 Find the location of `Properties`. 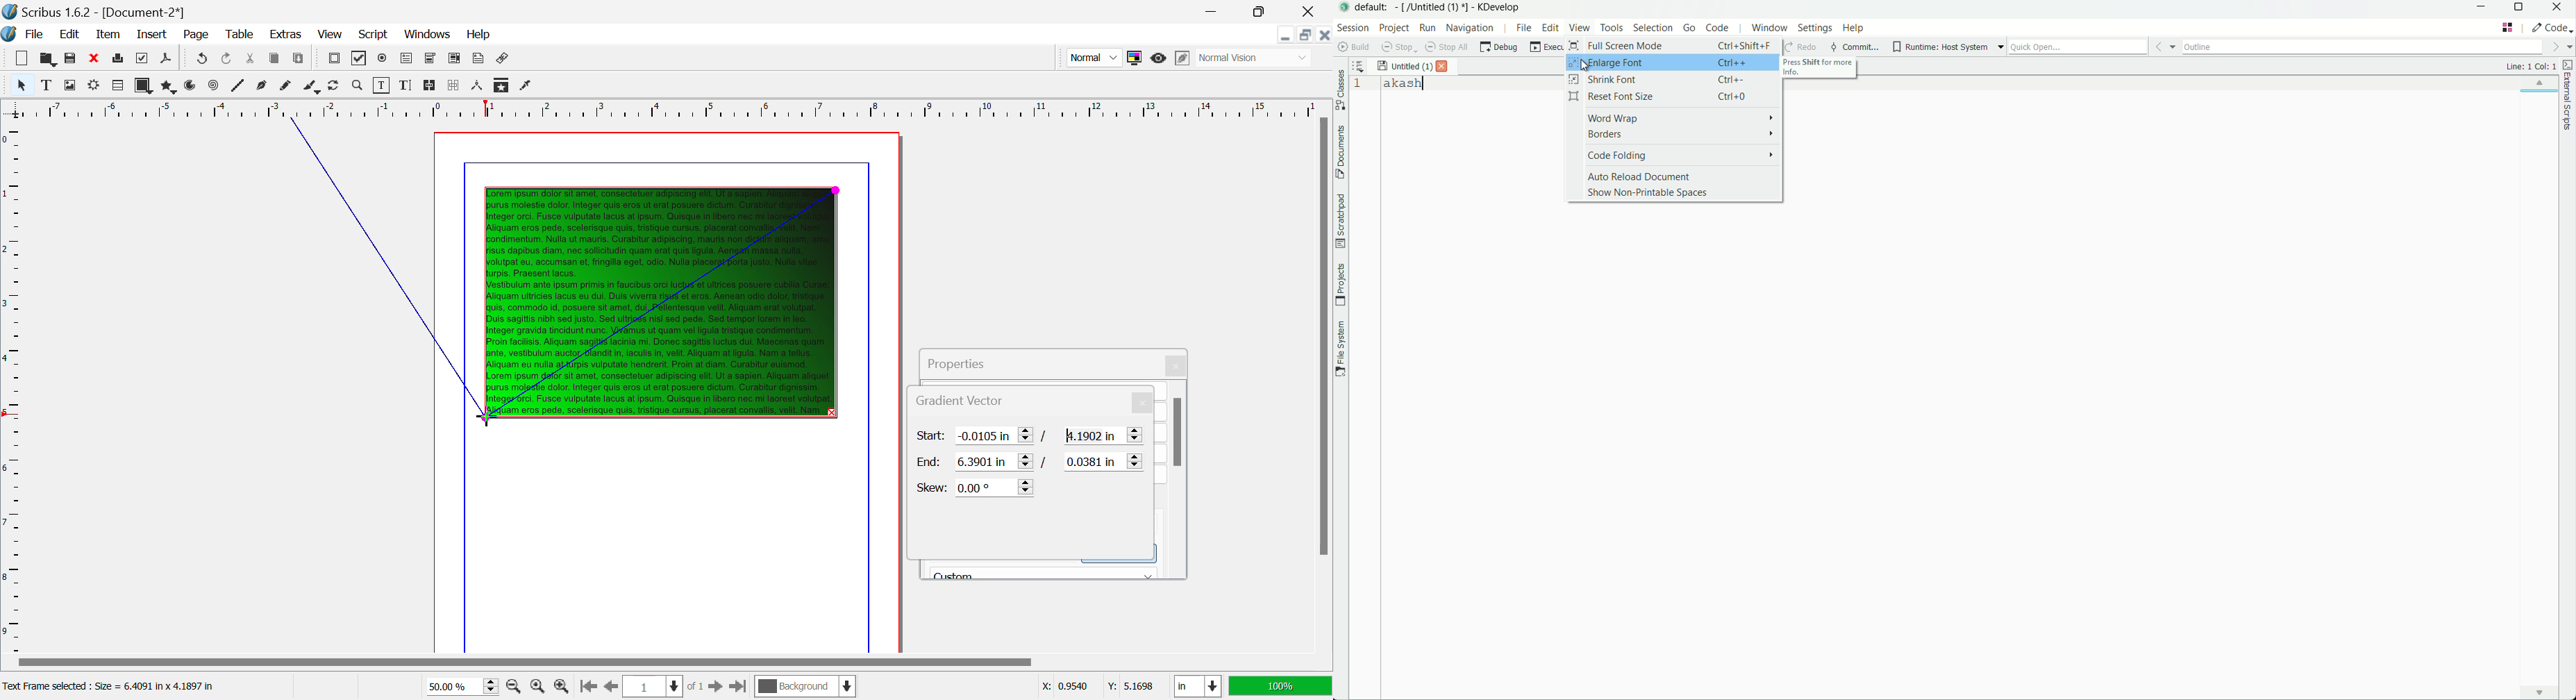

Properties is located at coordinates (971, 361).